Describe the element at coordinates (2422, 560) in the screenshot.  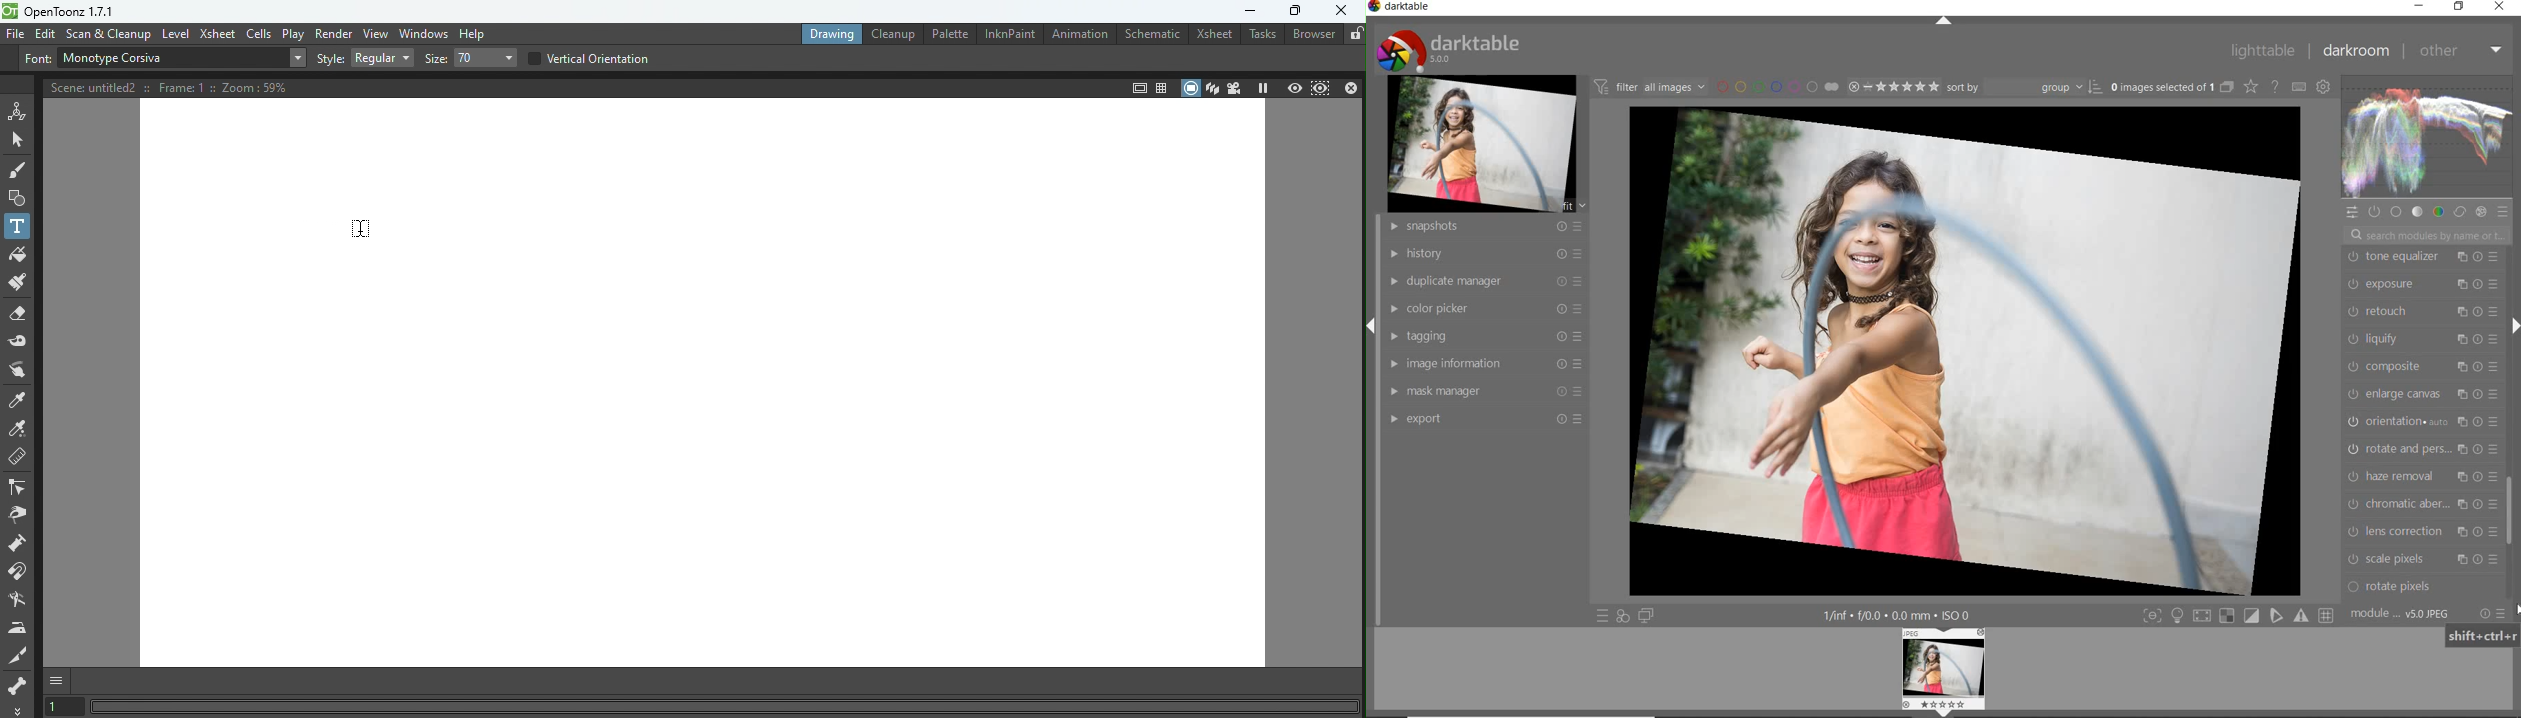
I see `scale pixels` at that location.